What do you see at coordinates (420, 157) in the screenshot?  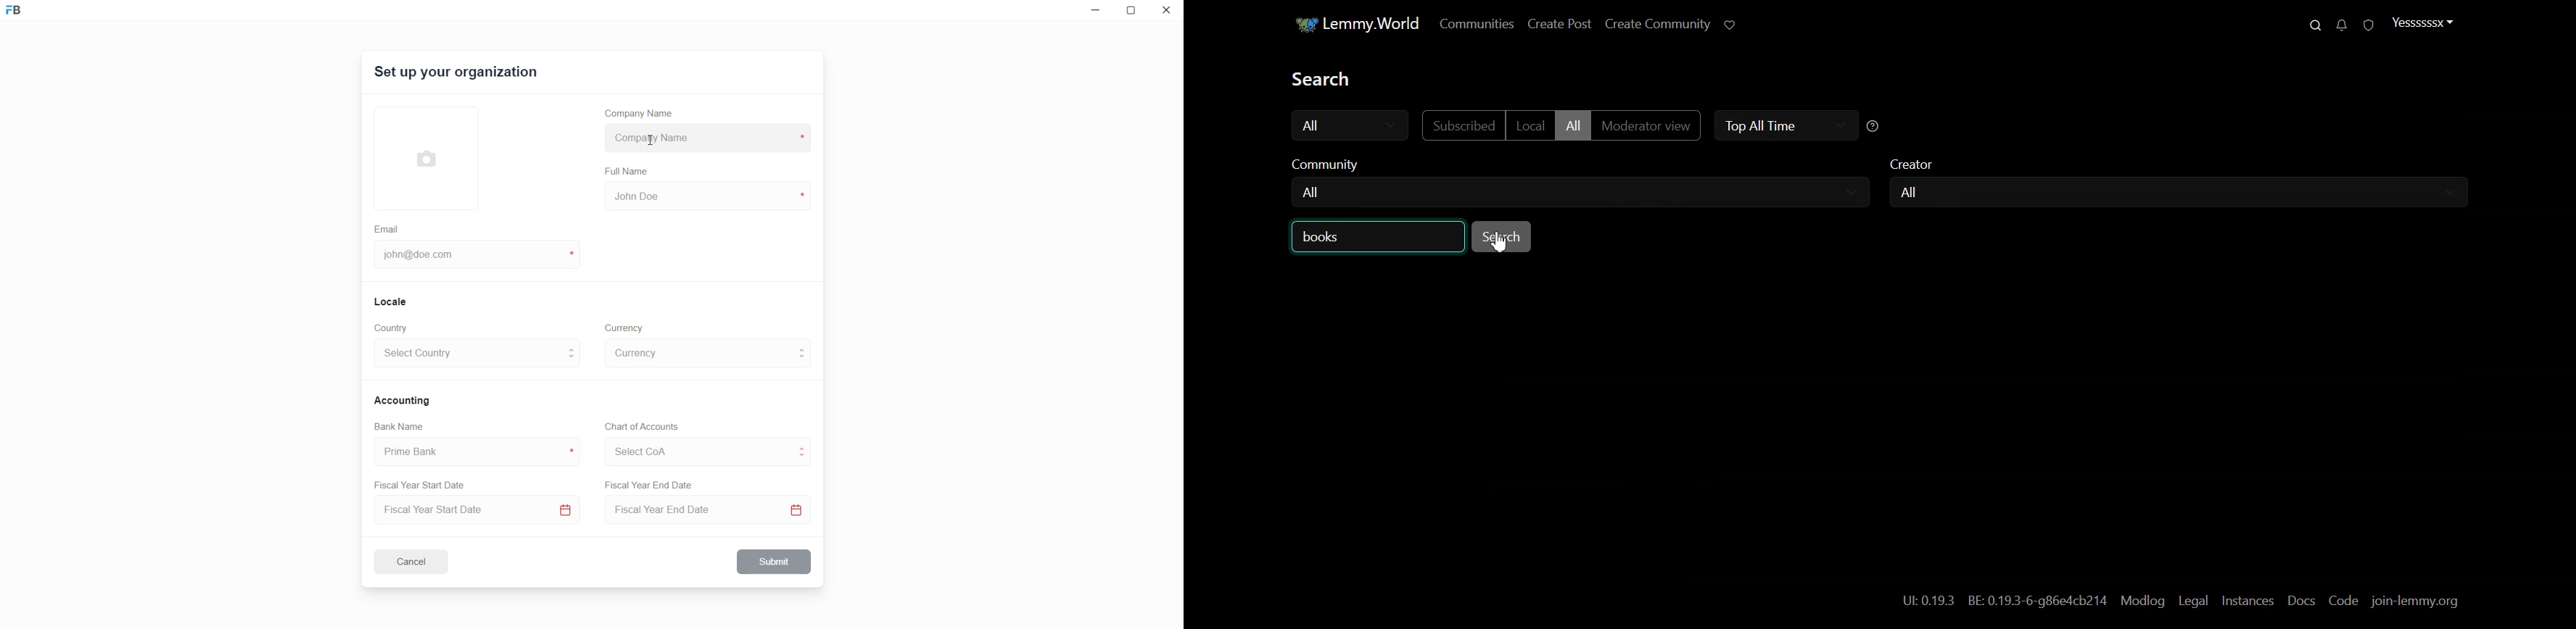 I see `select Profile picture` at bounding box center [420, 157].